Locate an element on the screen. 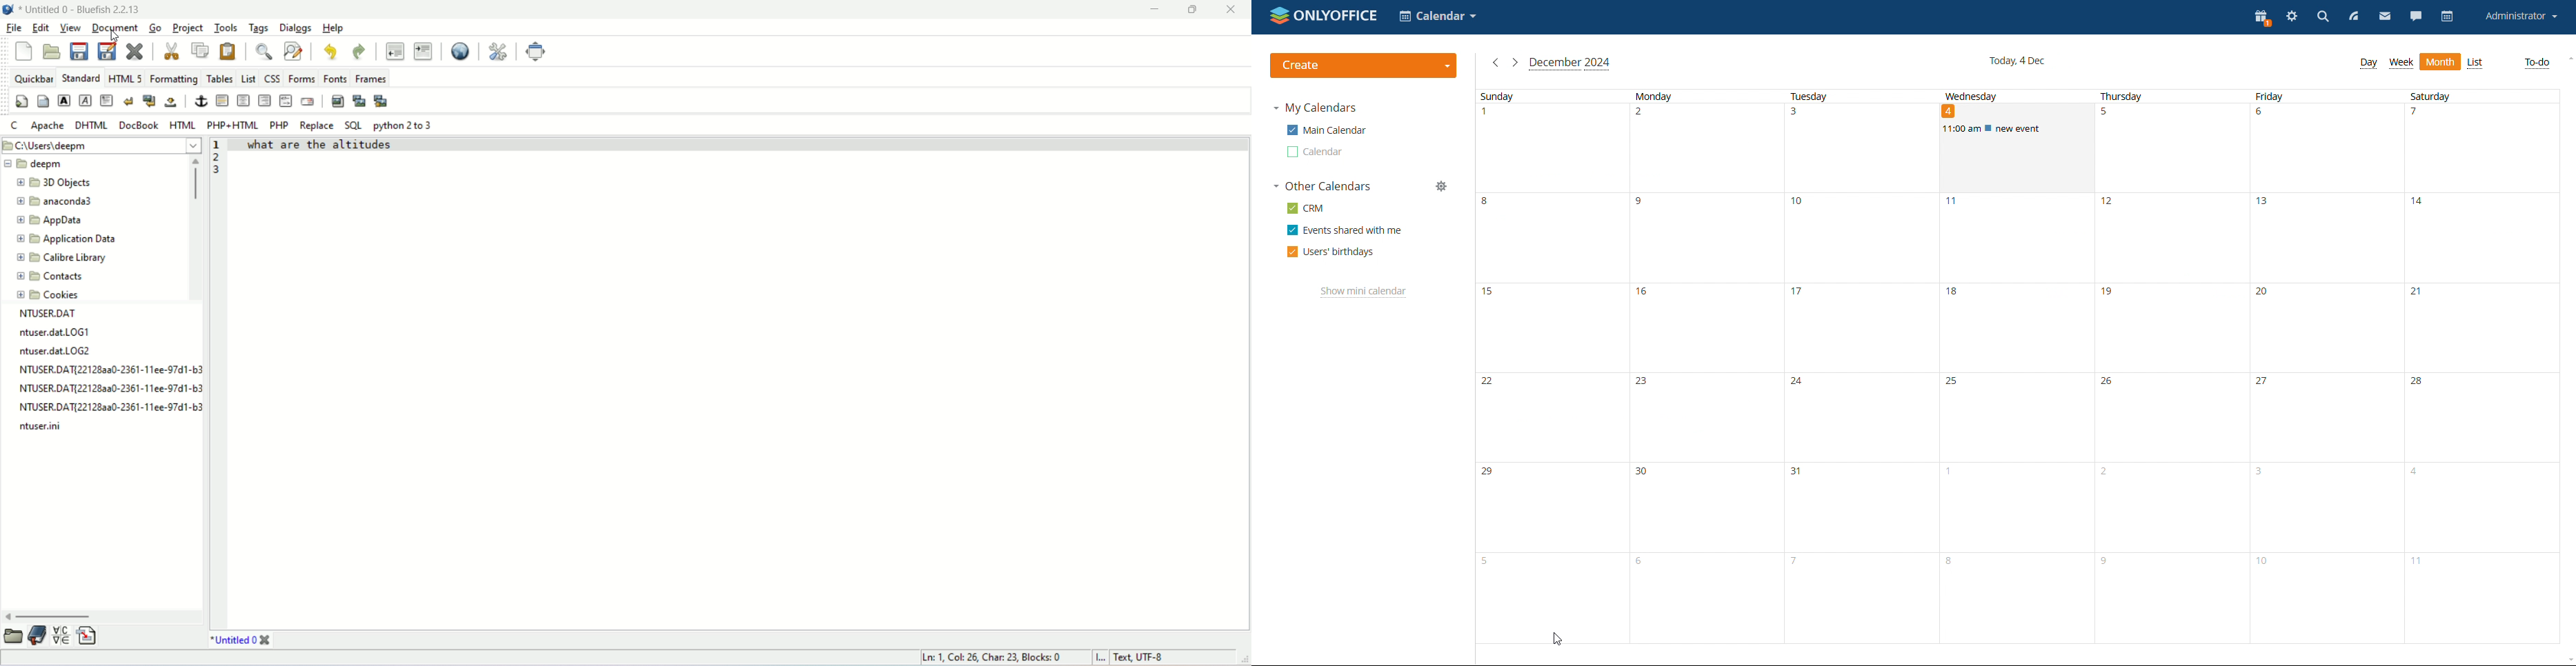  paragraph is located at coordinates (108, 100).